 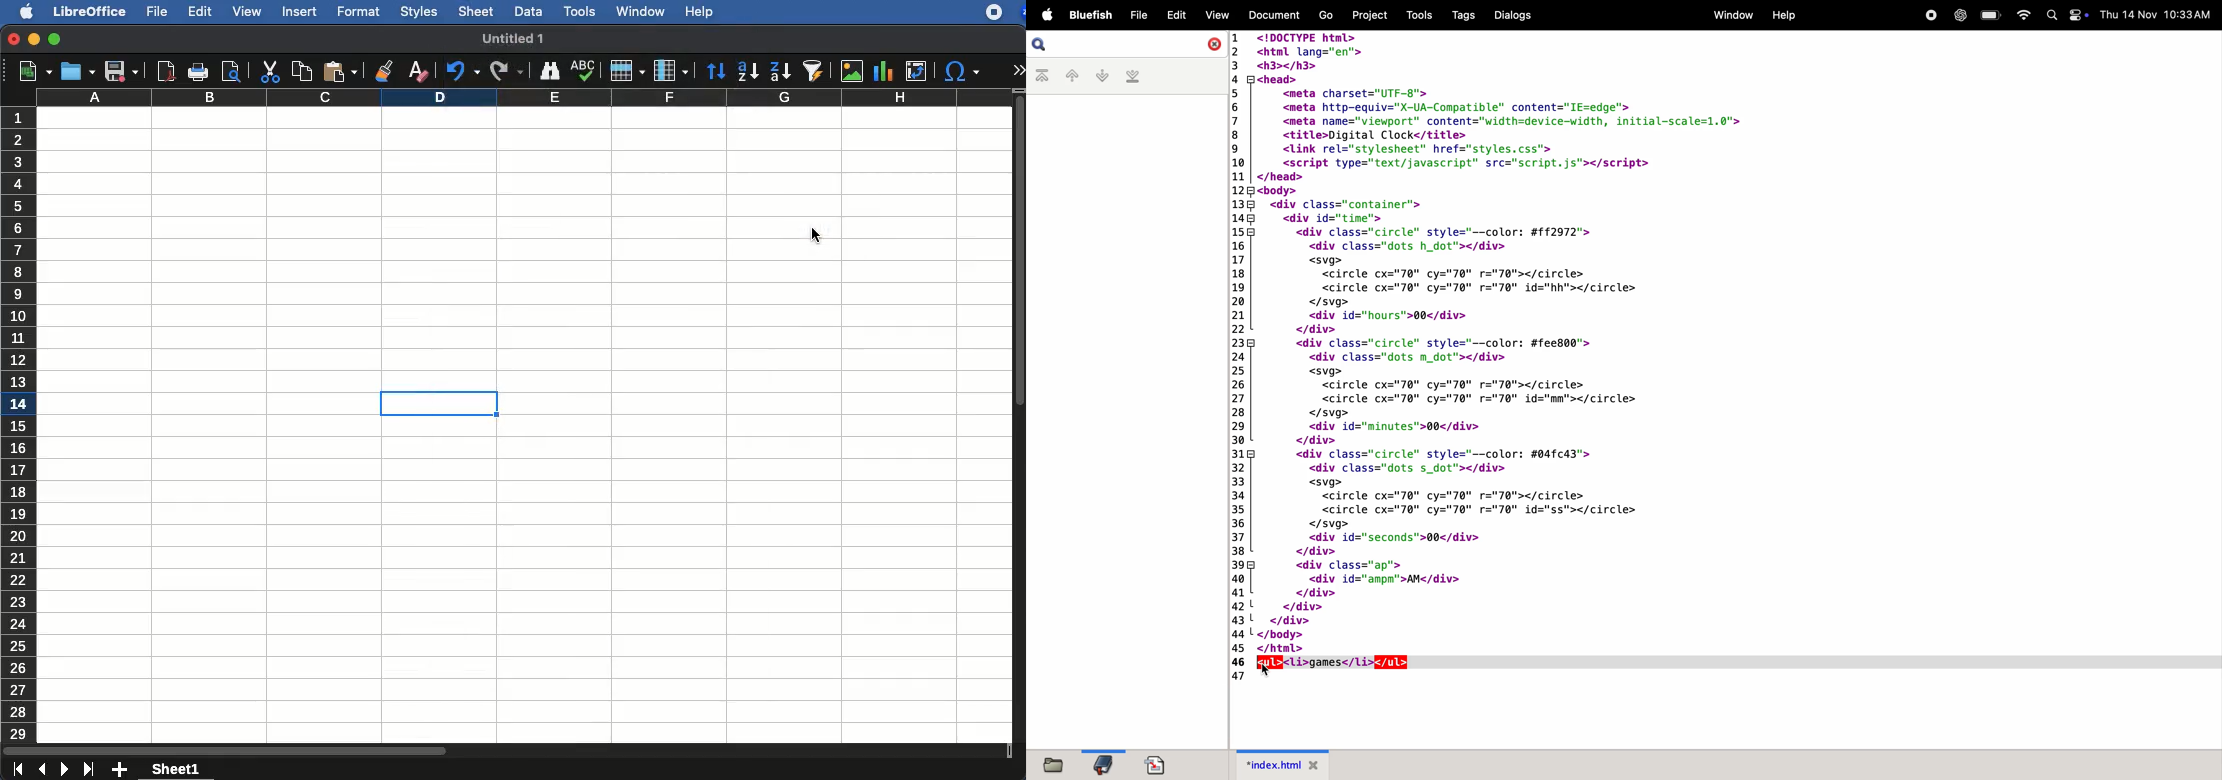 What do you see at coordinates (1020, 69) in the screenshot?
I see `expand` at bounding box center [1020, 69].